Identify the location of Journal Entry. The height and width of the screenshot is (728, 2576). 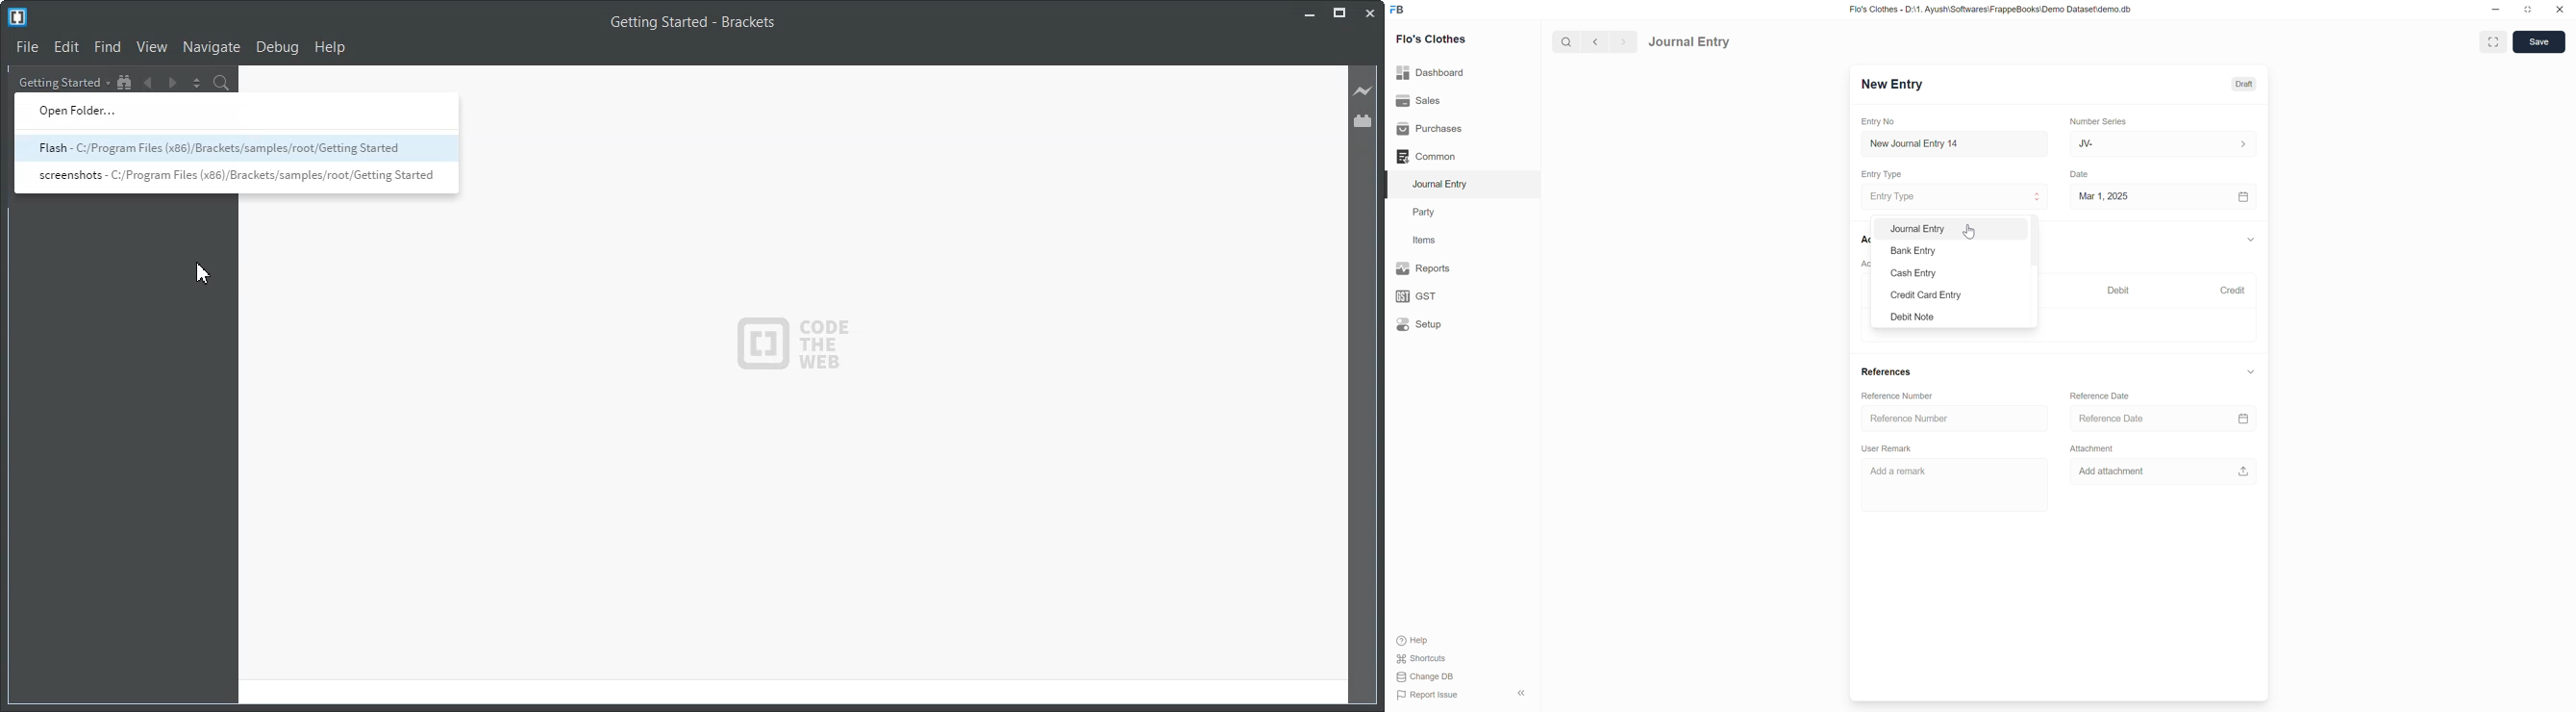
(1917, 229).